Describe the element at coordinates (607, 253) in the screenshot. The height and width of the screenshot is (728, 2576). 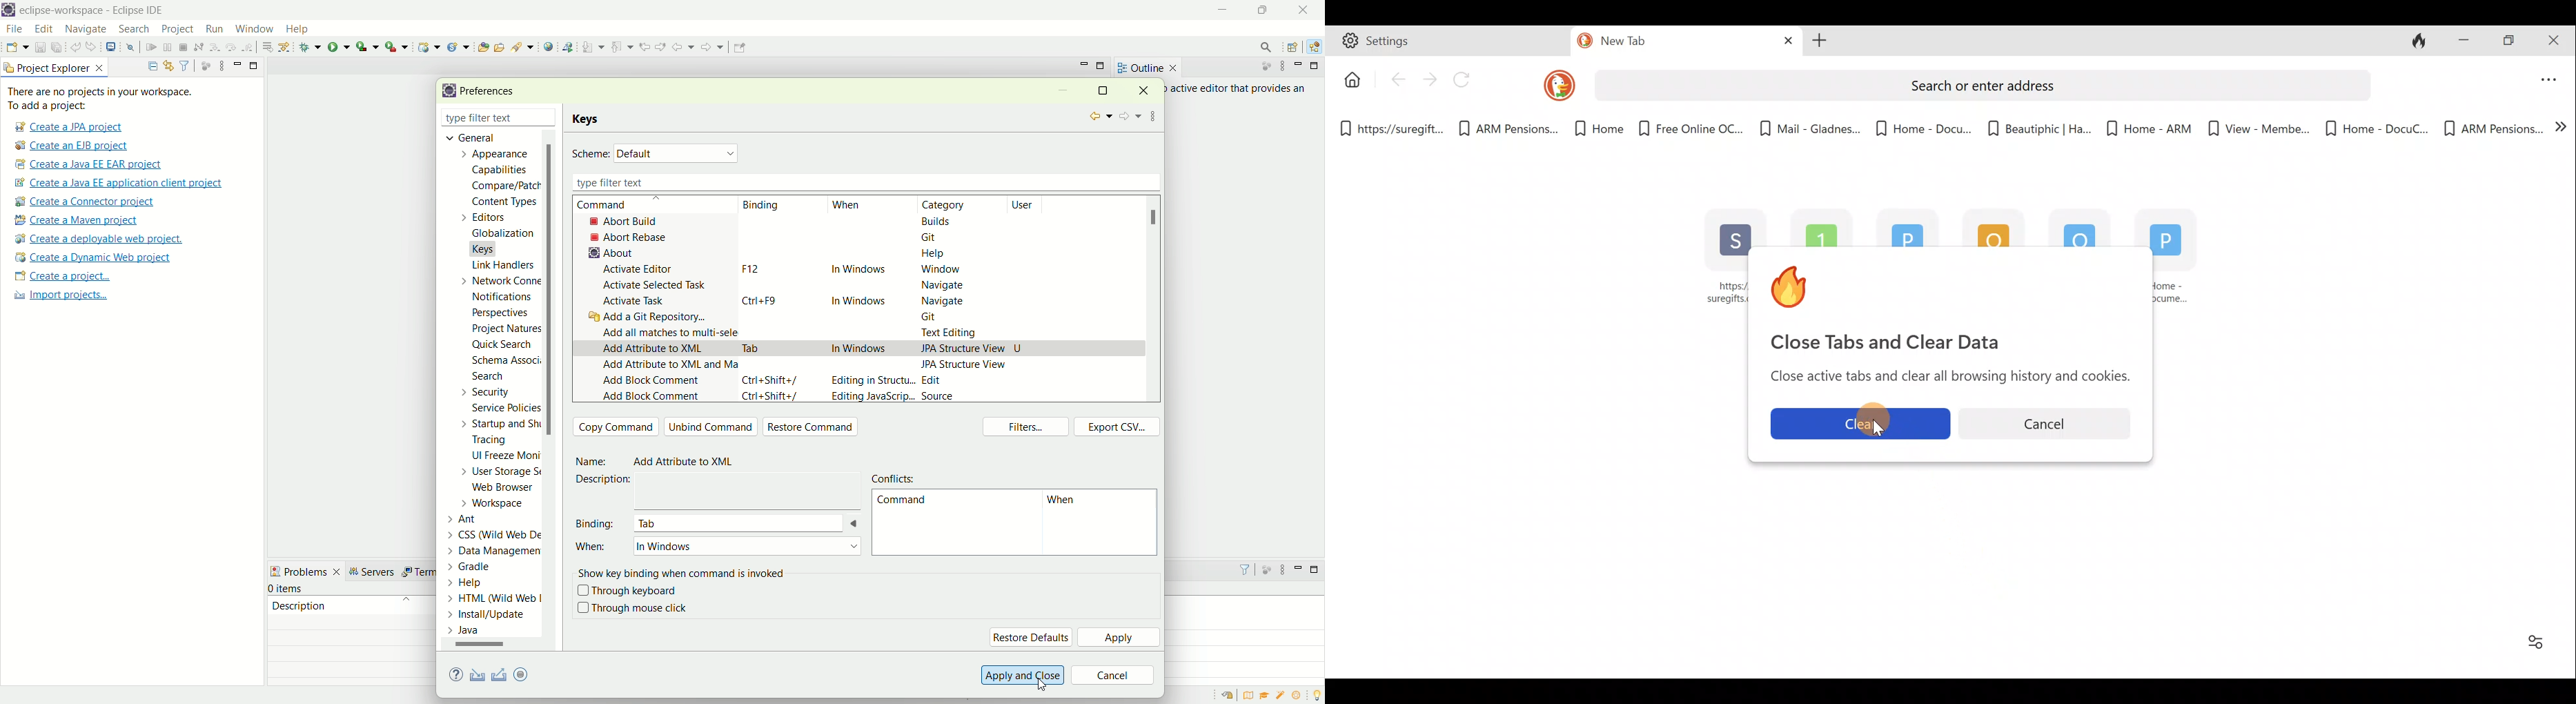
I see `about` at that location.